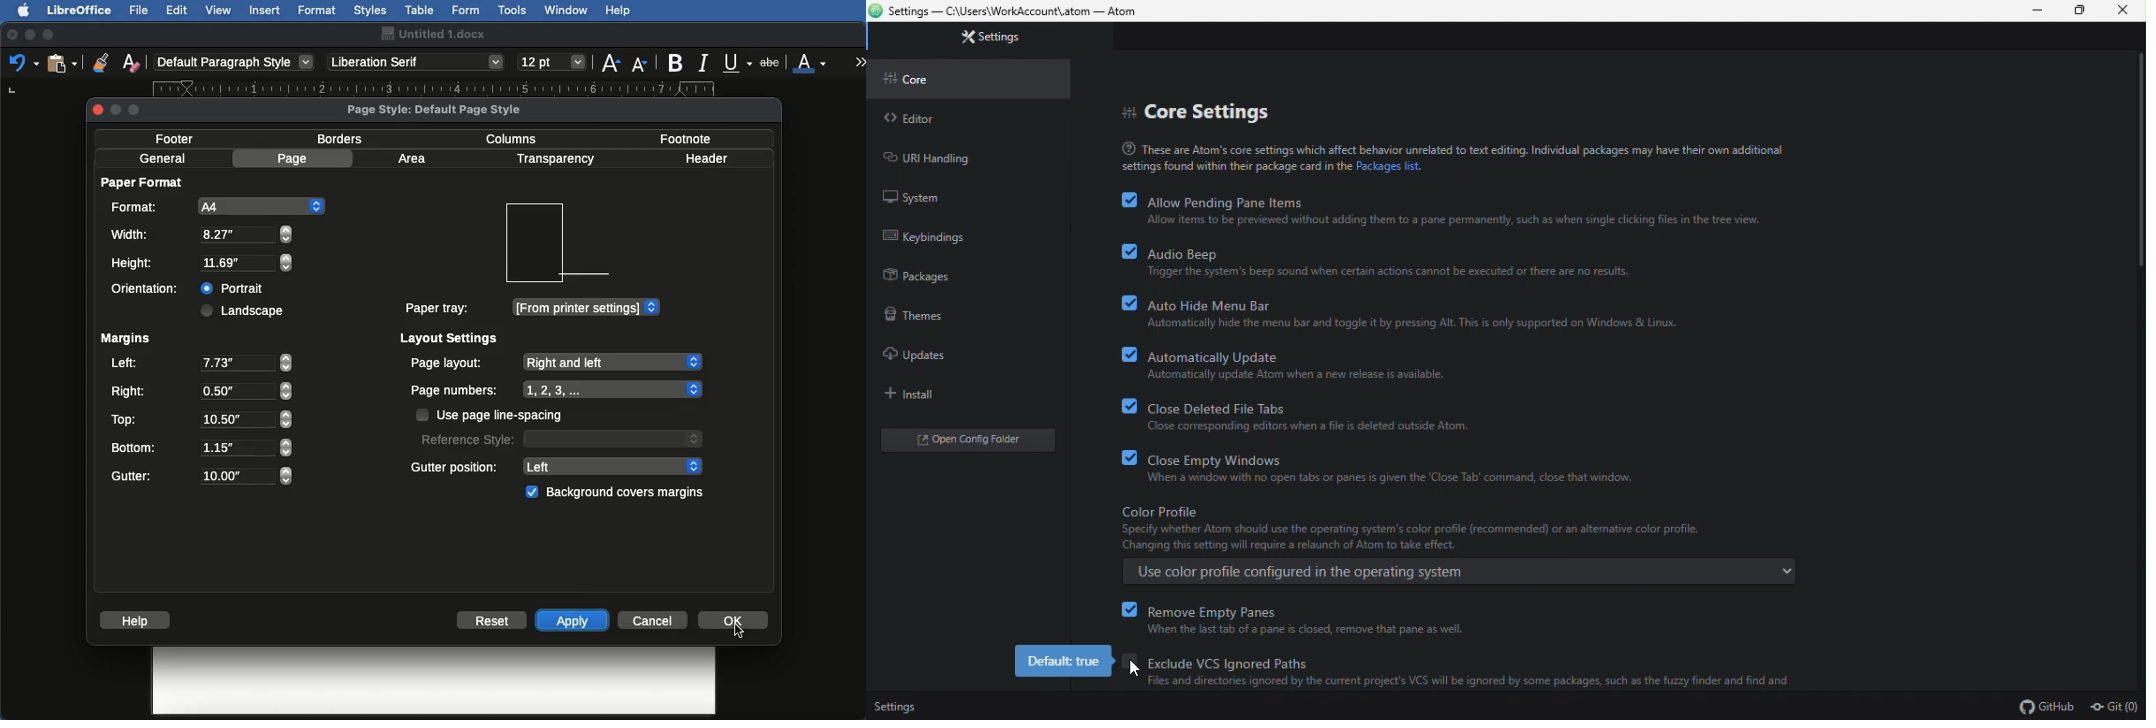 This screenshot has height=728, width=2156. Describe the element at coordinates (534, 243) in the screenshot. I see `Preview` at that location.